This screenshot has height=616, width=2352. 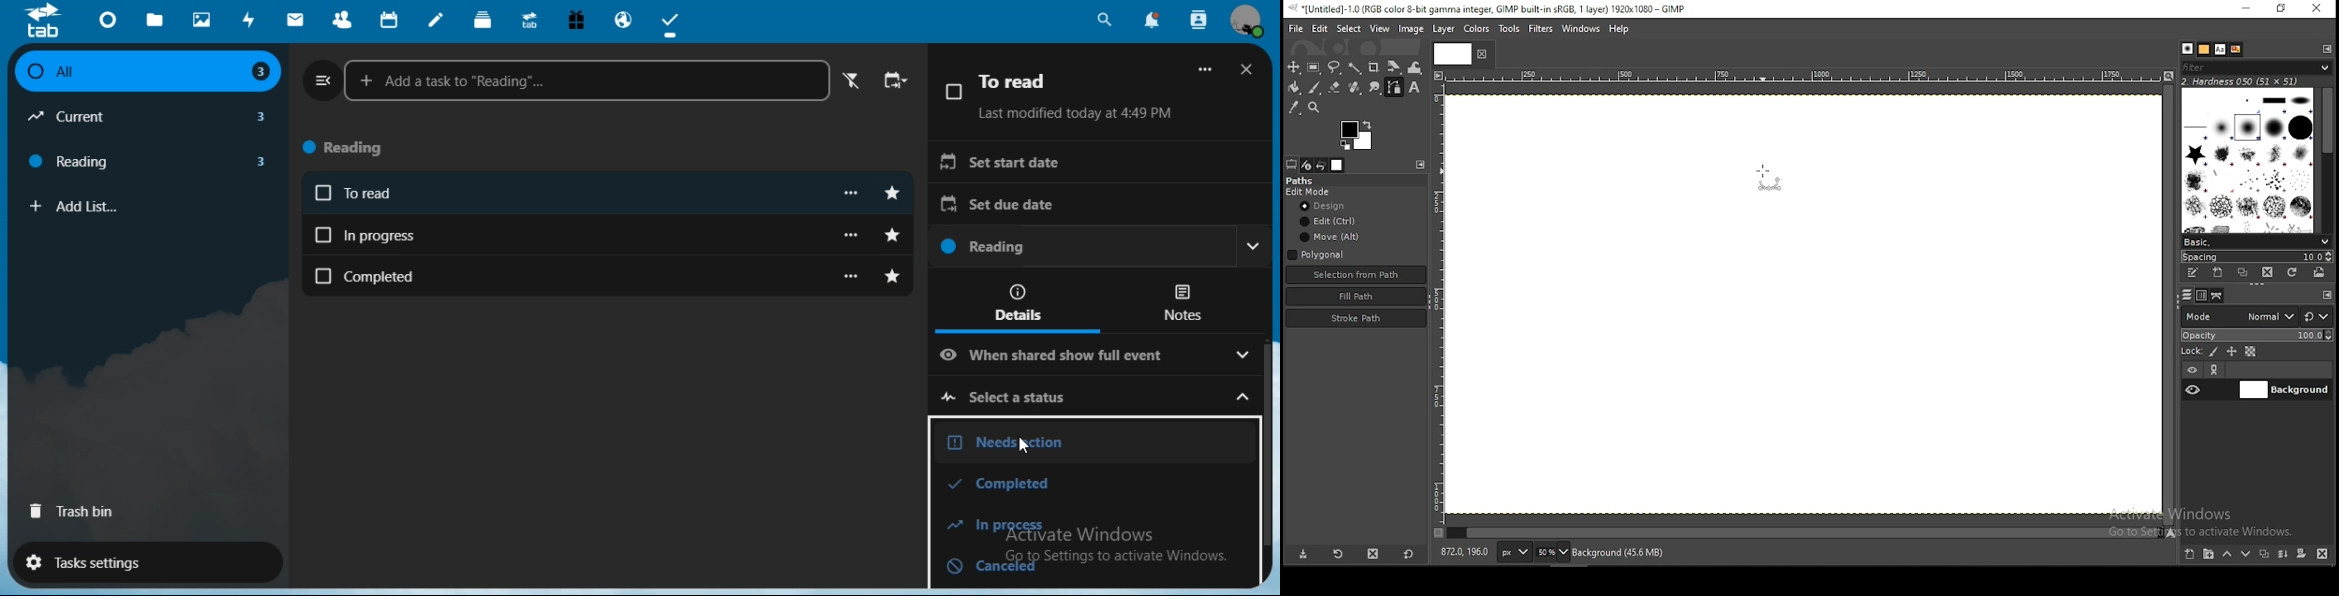 What do you see at coordinates (1080, 247) in the screenshot?
I see `reading` at bounding box center [1080, 247].